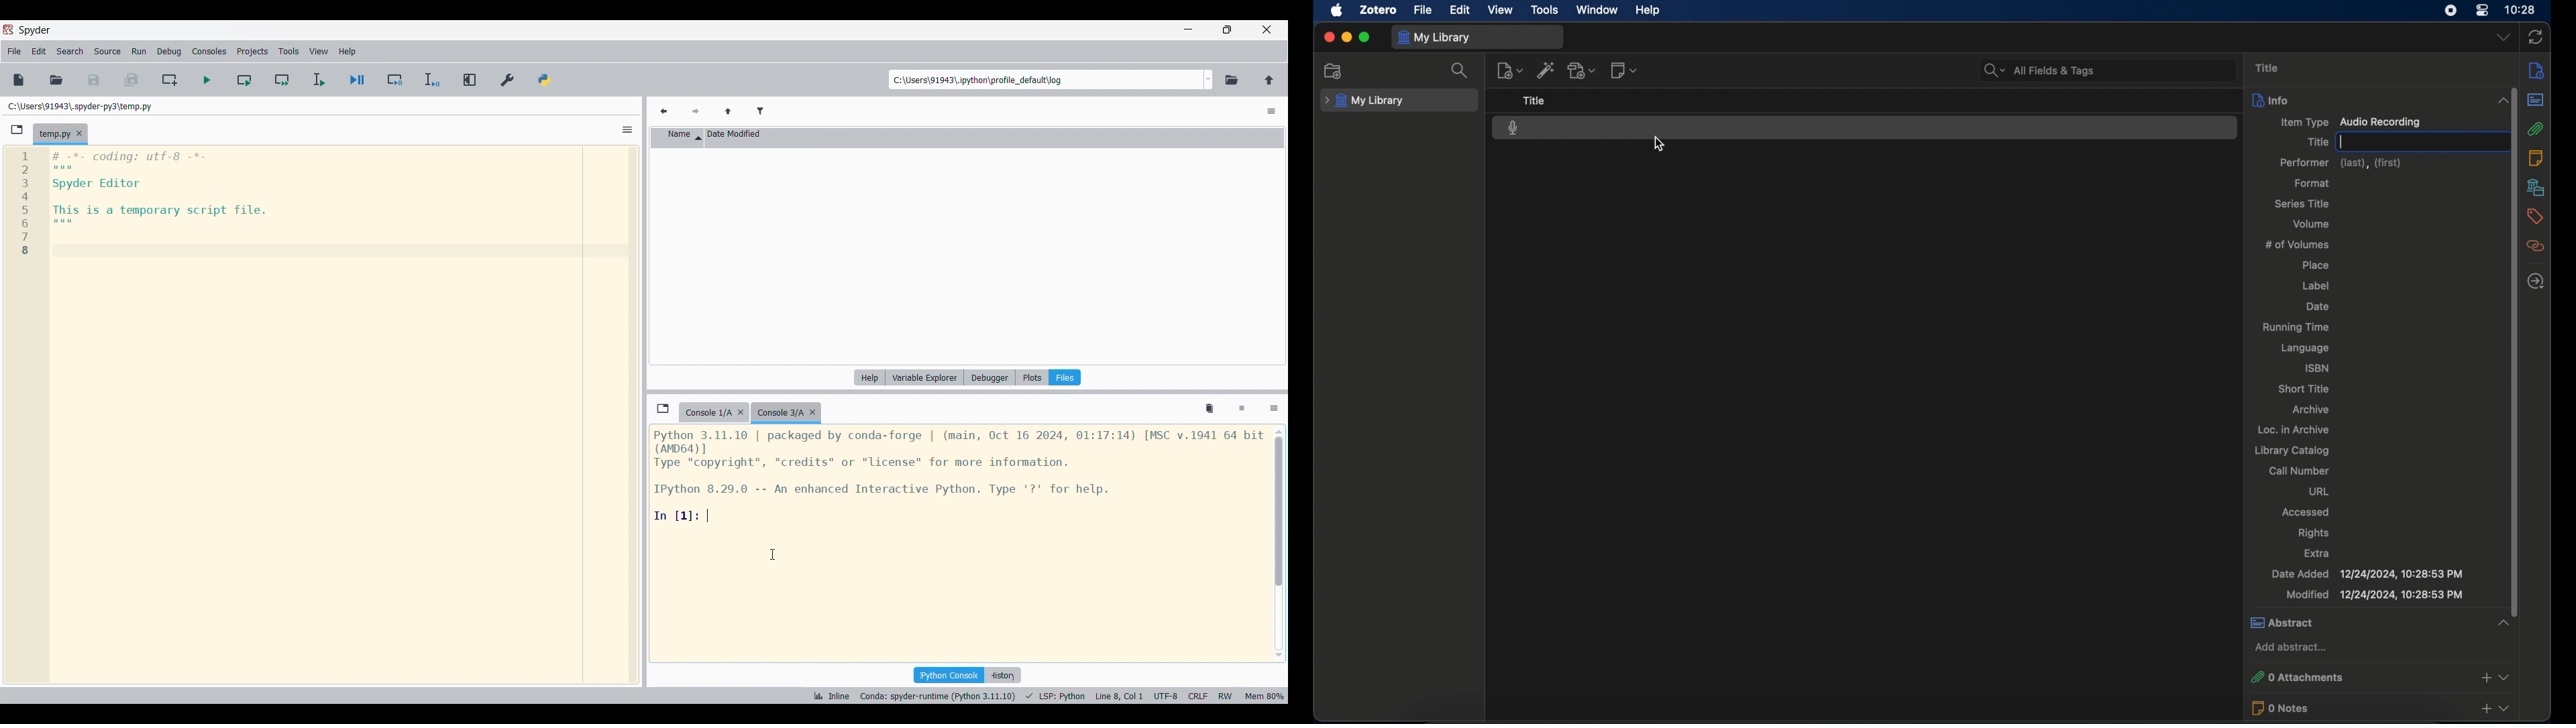 This screenshot has width=2576, height=728. Describe the element at coordinates (1267, 29) in the screenshot. I see `Close interface ` at that location.